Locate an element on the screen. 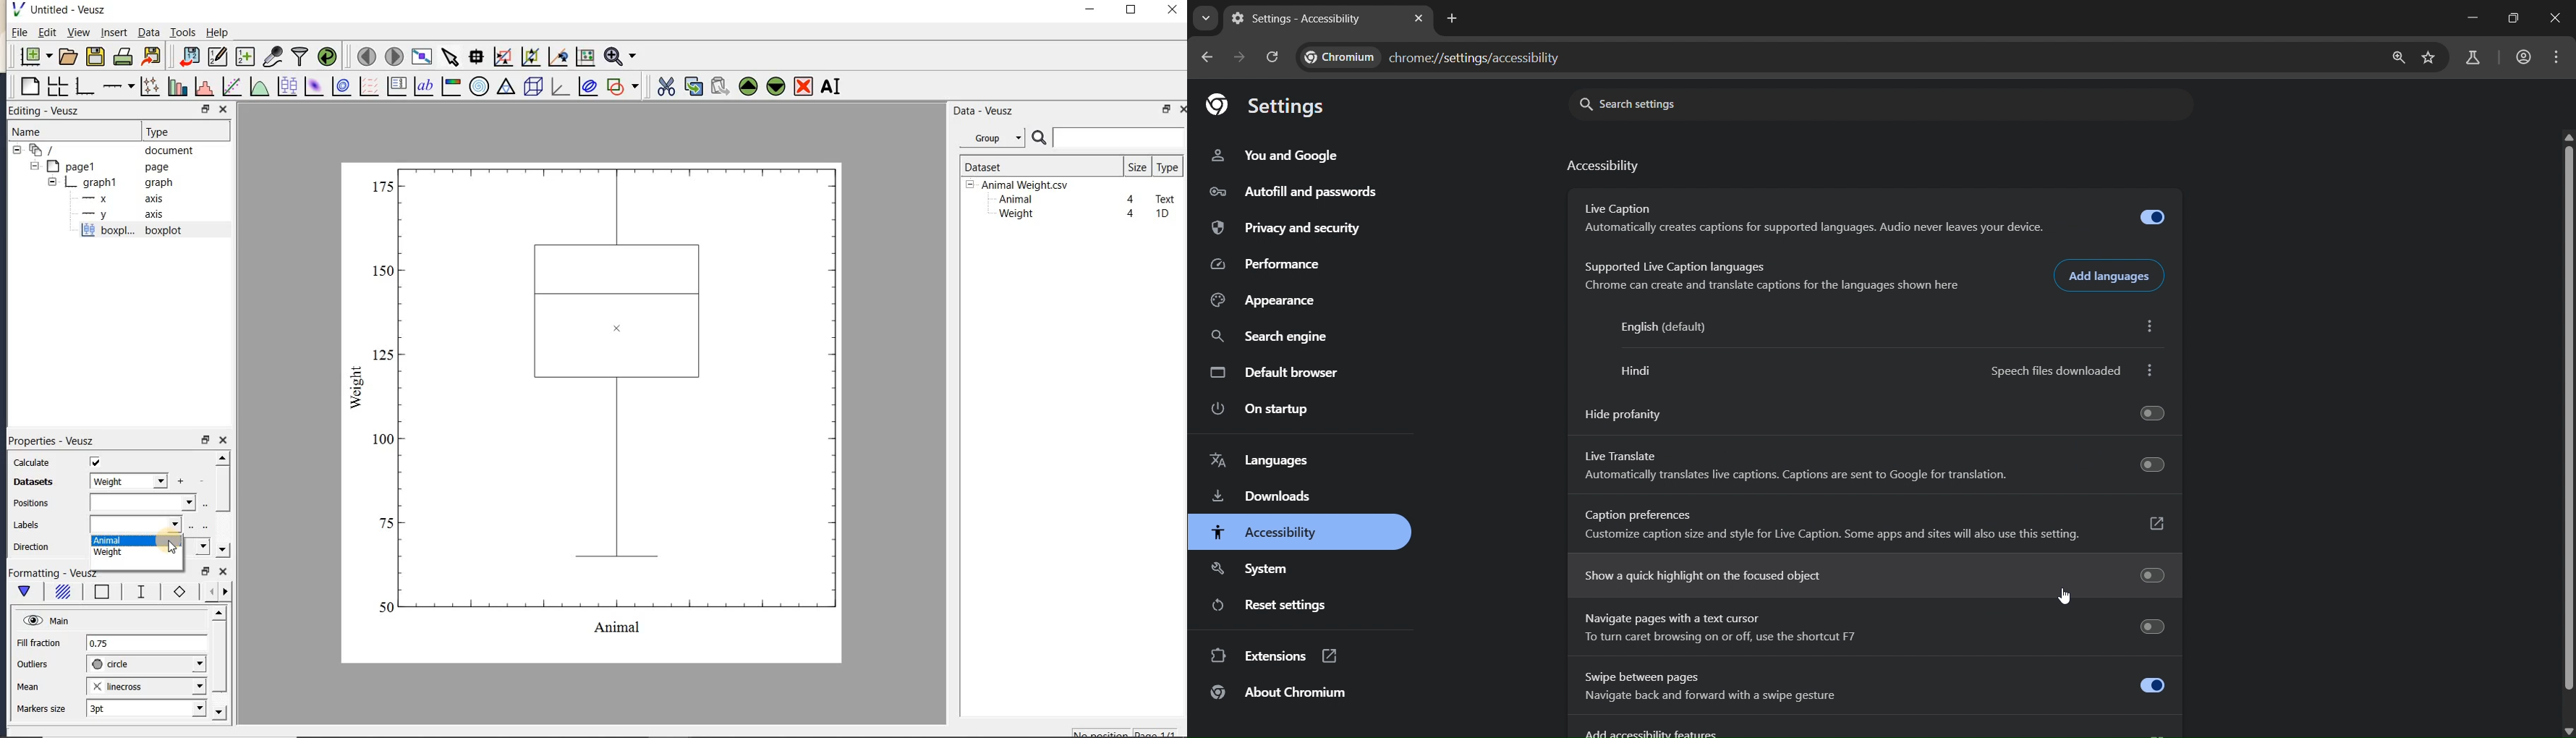  performance is located at coordinates (1270, 262).